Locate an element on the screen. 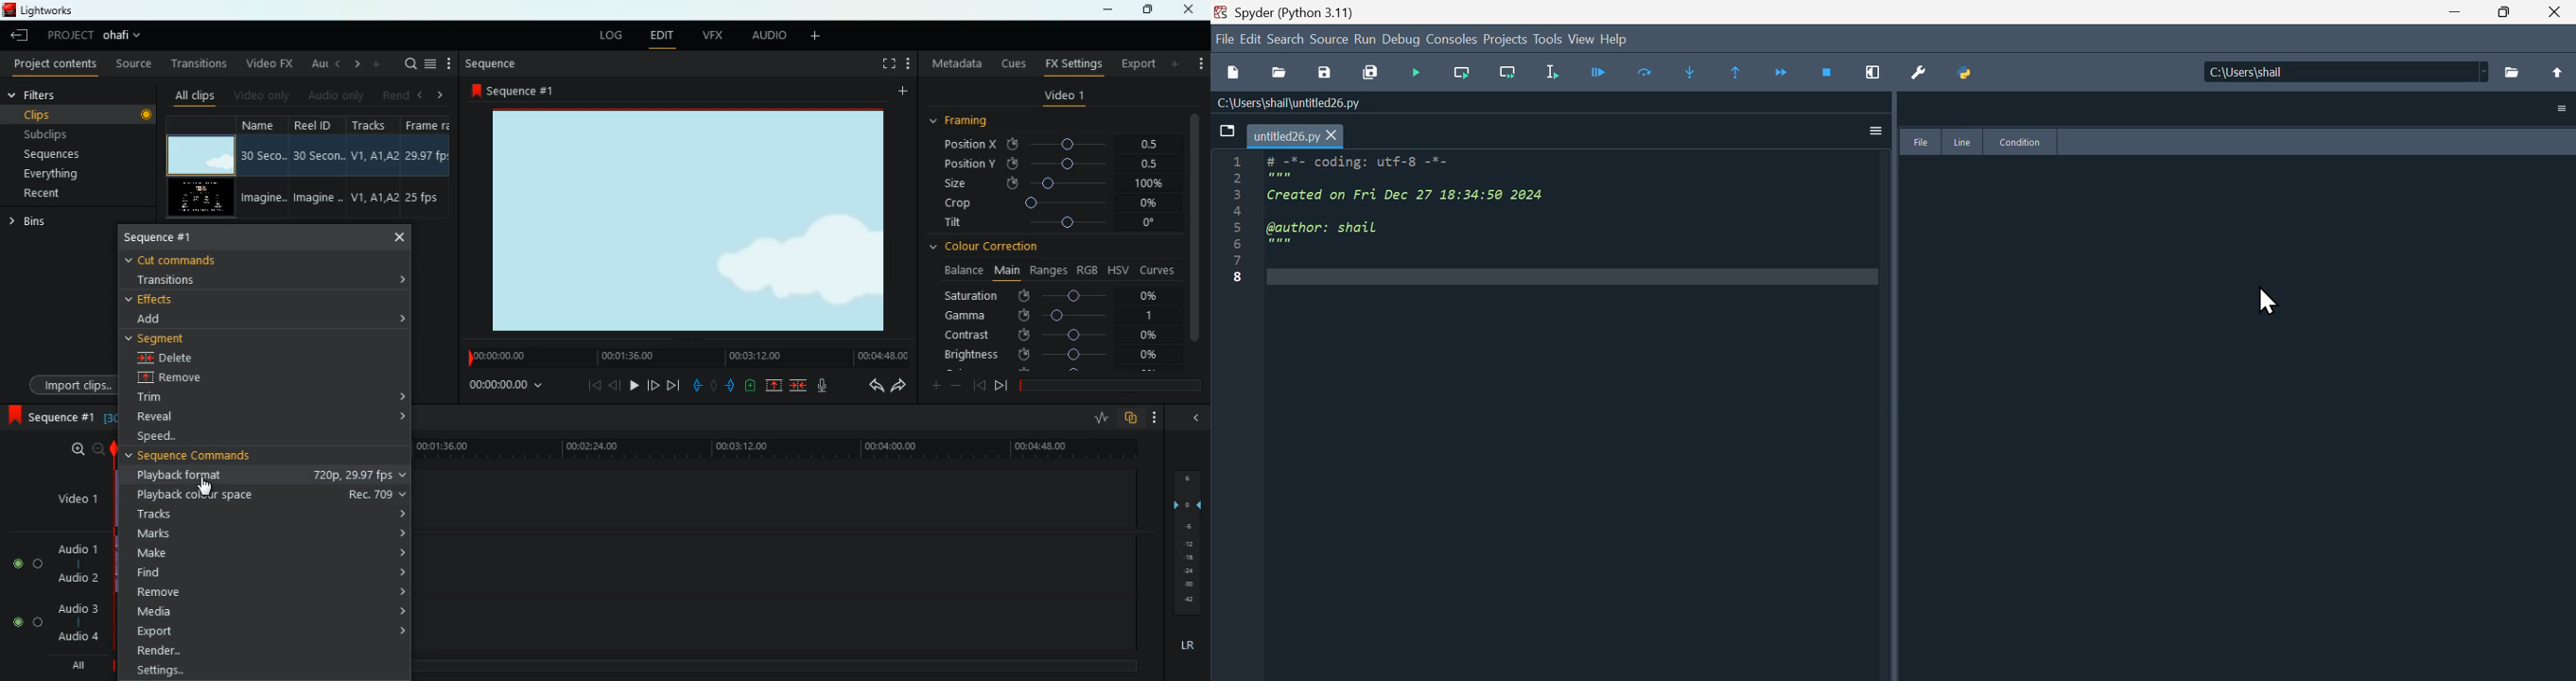  sequence commands is located at coordinates (214, 456).